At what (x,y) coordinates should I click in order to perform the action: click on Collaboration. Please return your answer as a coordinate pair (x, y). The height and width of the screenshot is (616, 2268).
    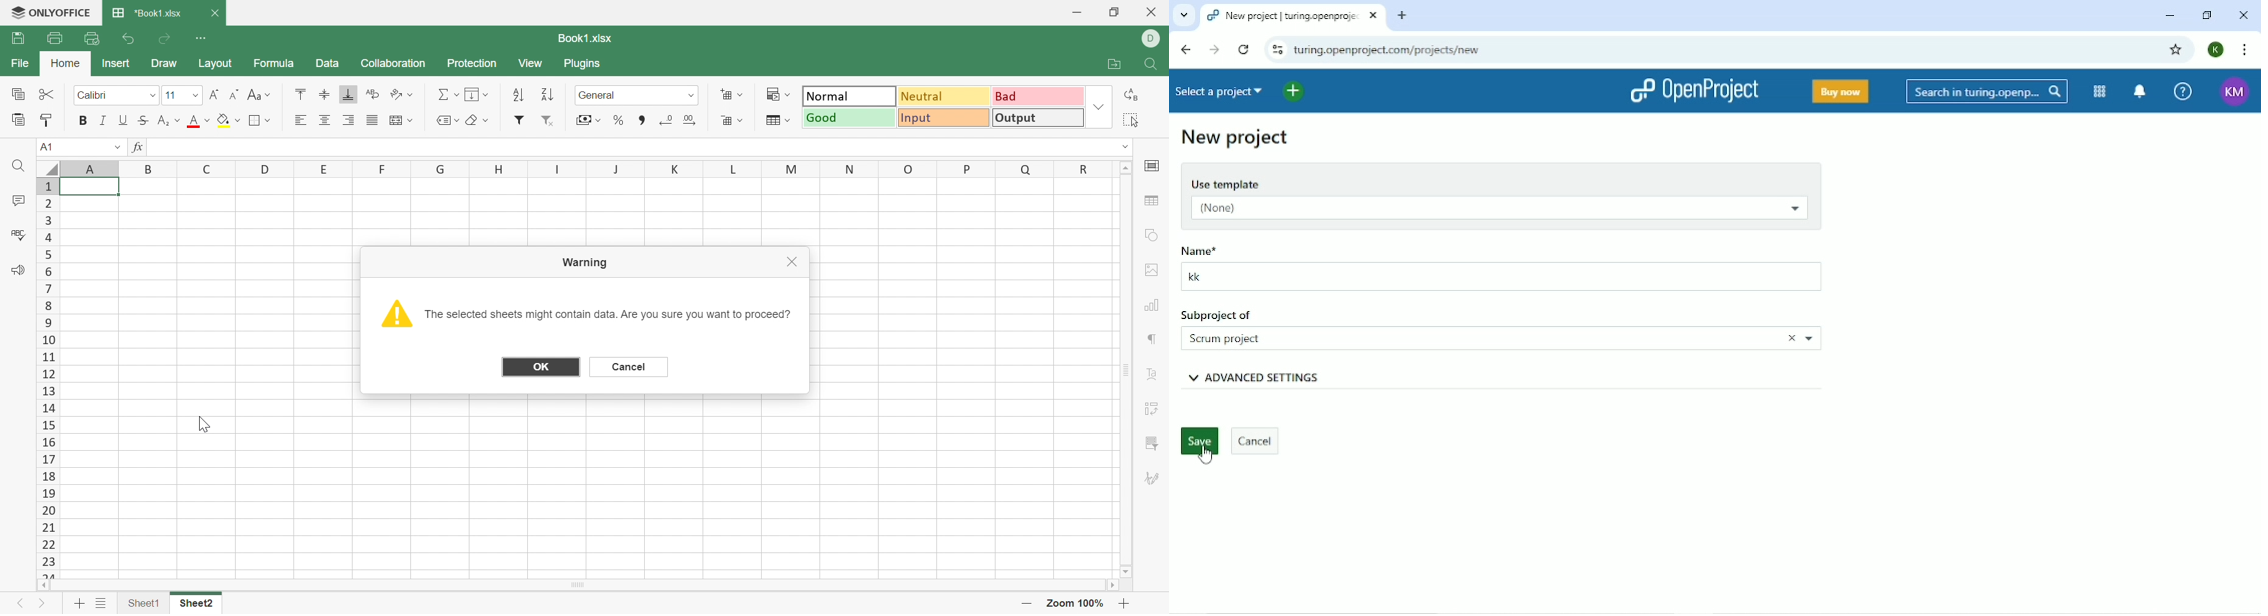
    Looking at the image, I should click on (392, 64).